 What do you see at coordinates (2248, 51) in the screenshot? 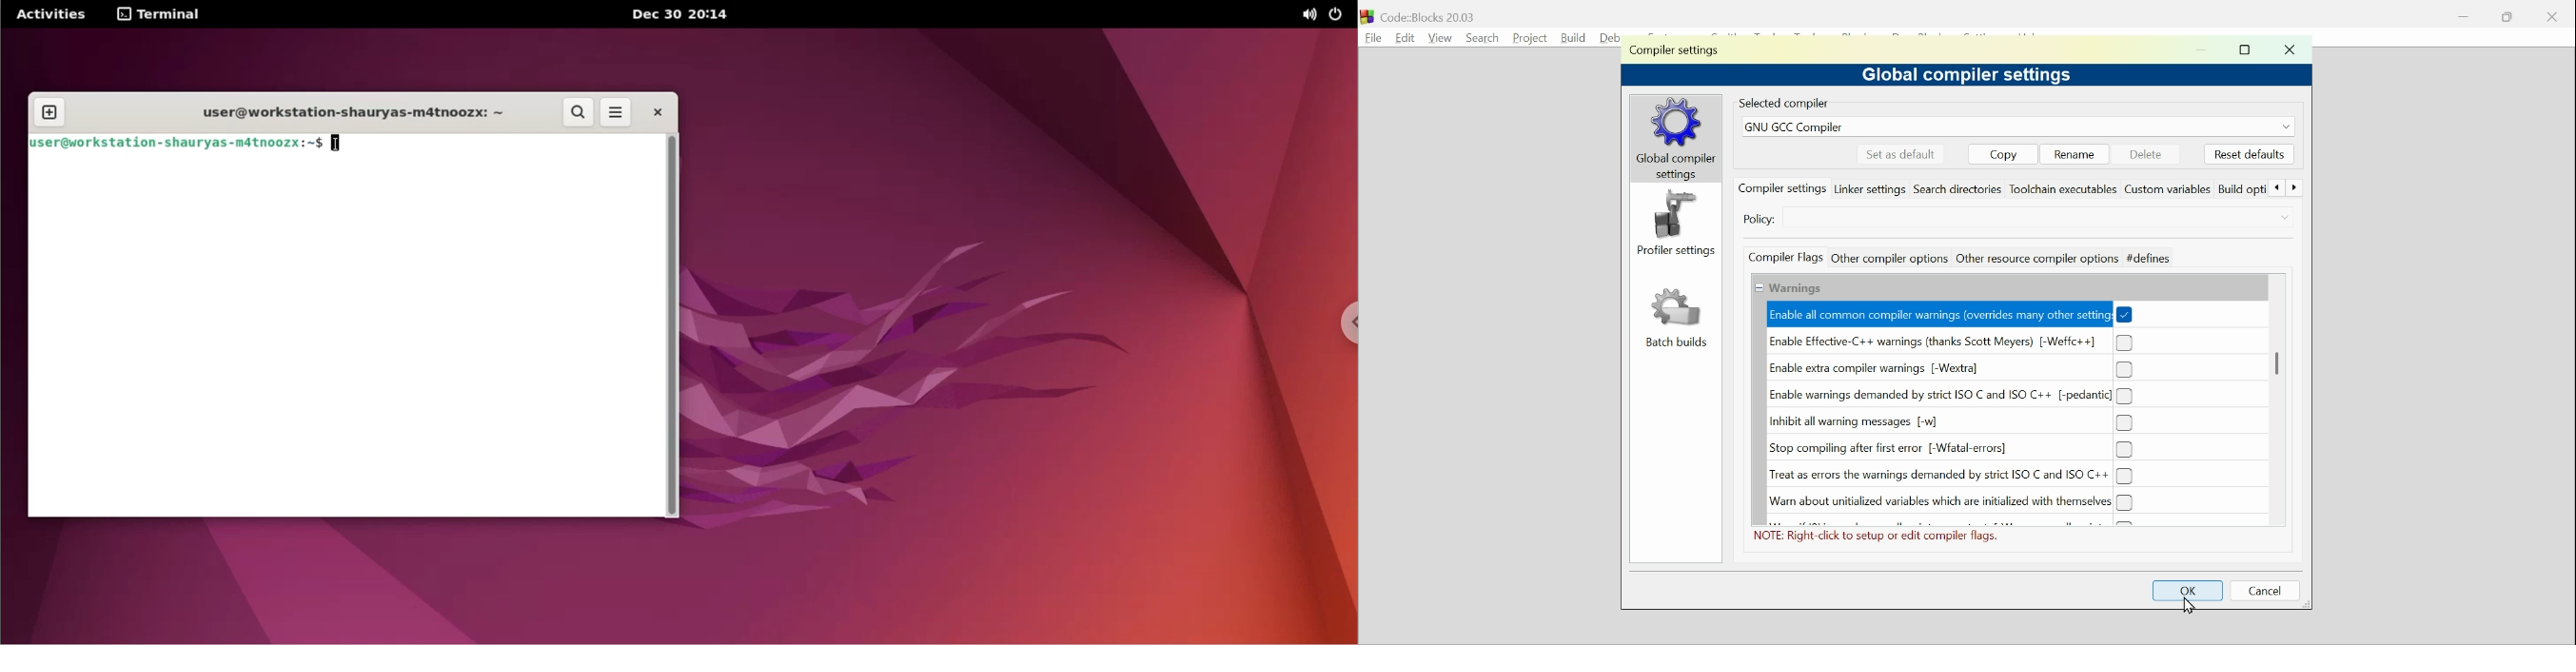
I see `maximise` at bounding box center [2248, 51].